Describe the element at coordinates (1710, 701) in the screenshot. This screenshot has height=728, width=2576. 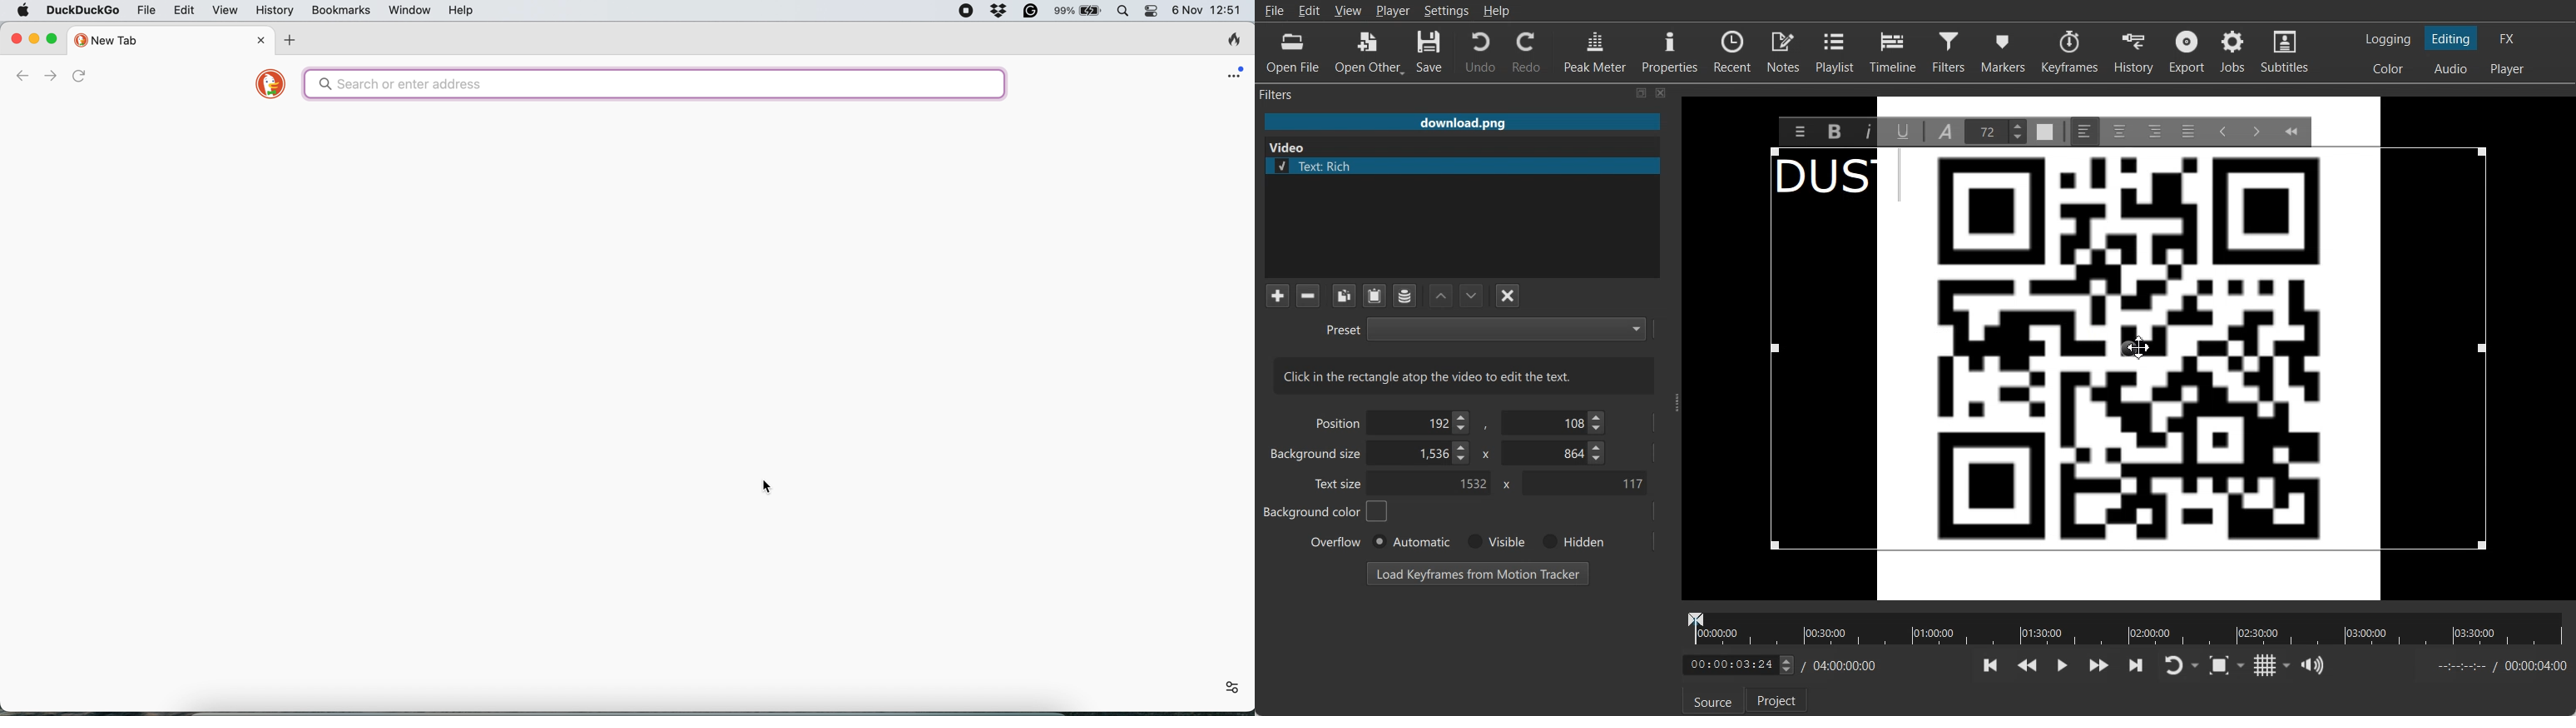
I see `Source` at that location.